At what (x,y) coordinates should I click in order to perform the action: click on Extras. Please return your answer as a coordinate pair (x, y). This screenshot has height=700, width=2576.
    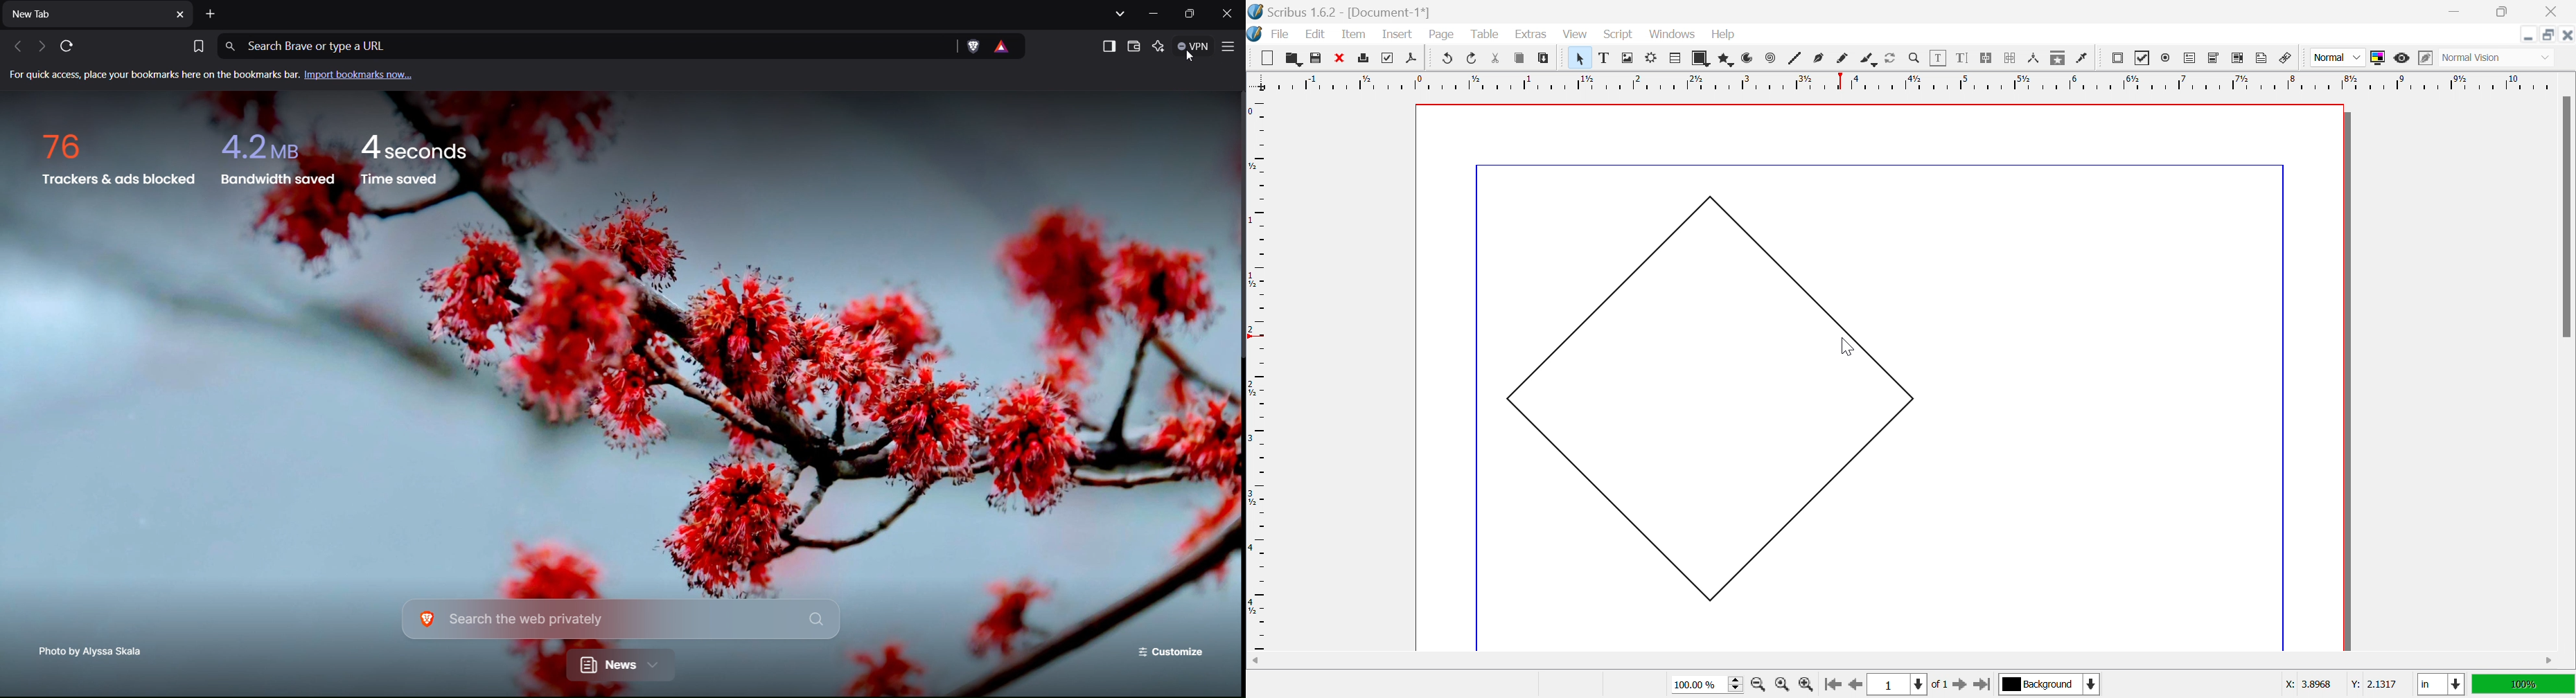
    Looking at the image, I should click on (1531, 35).